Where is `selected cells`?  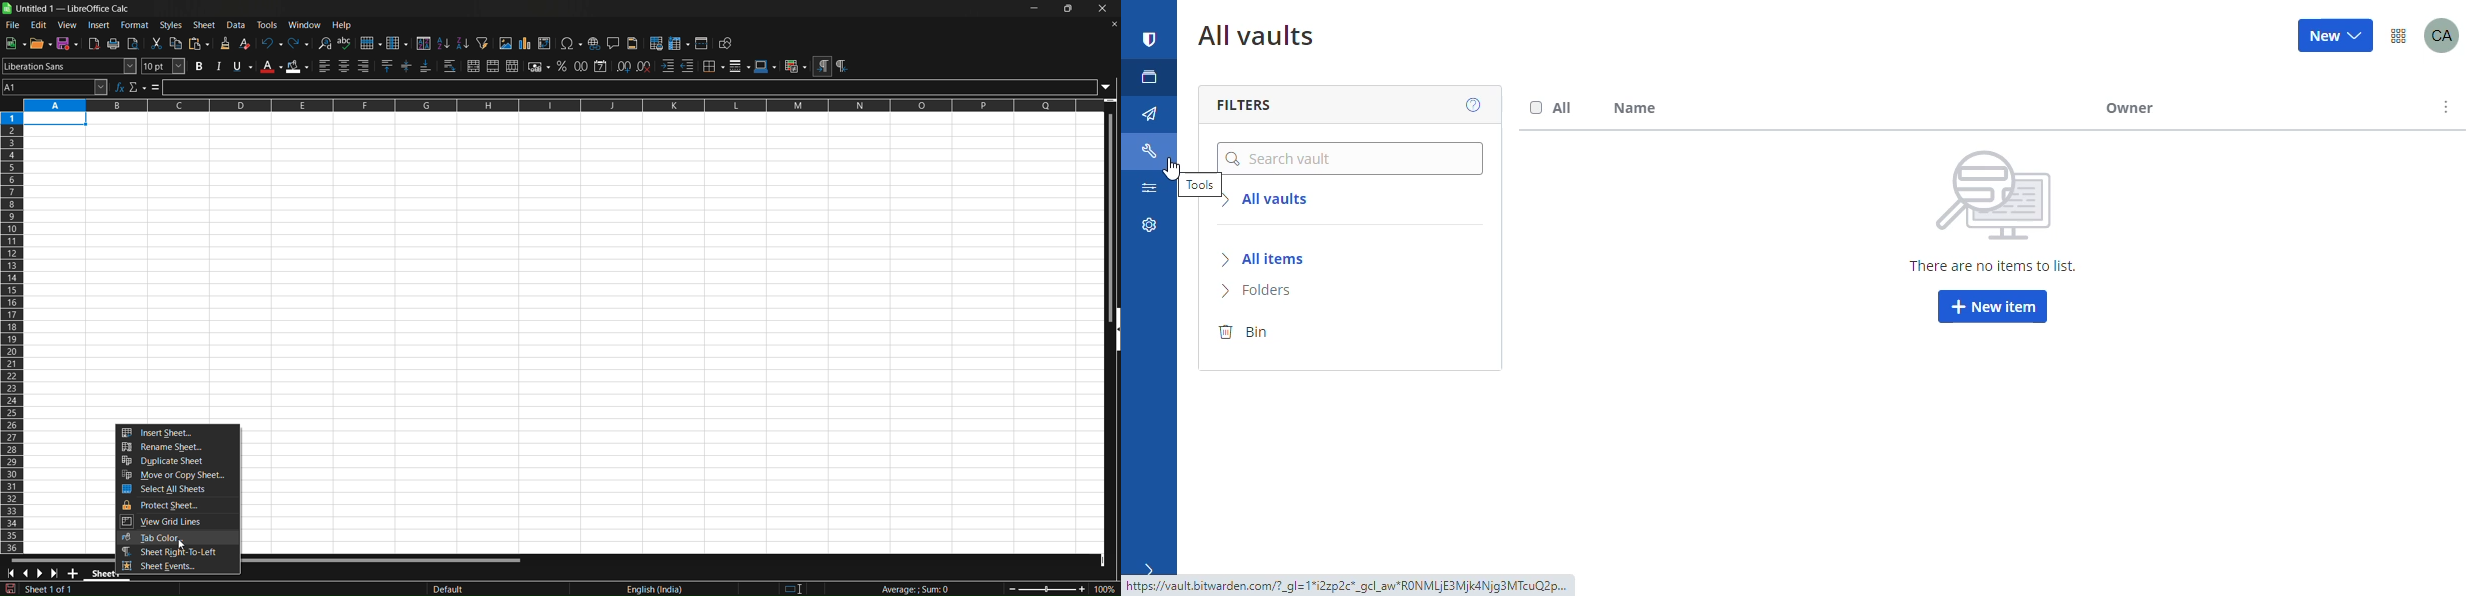 selected cells is located at coordinates (56, 120).